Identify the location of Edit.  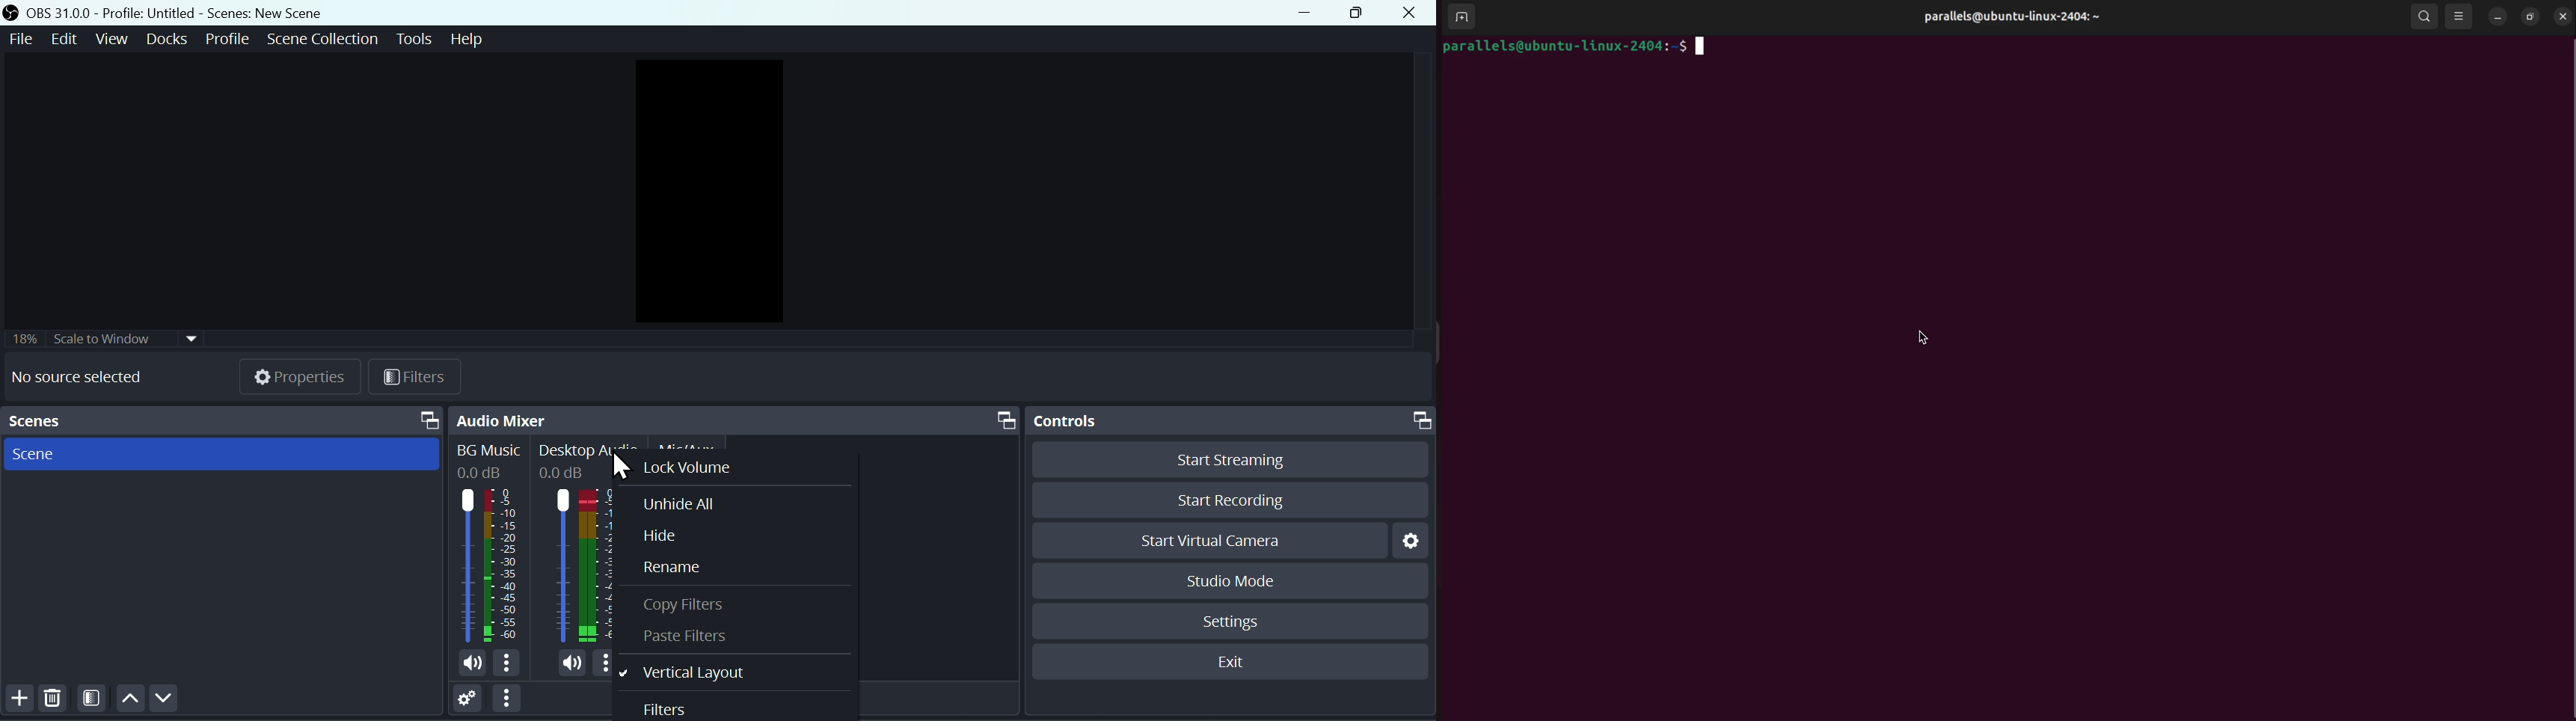
(67, 39).